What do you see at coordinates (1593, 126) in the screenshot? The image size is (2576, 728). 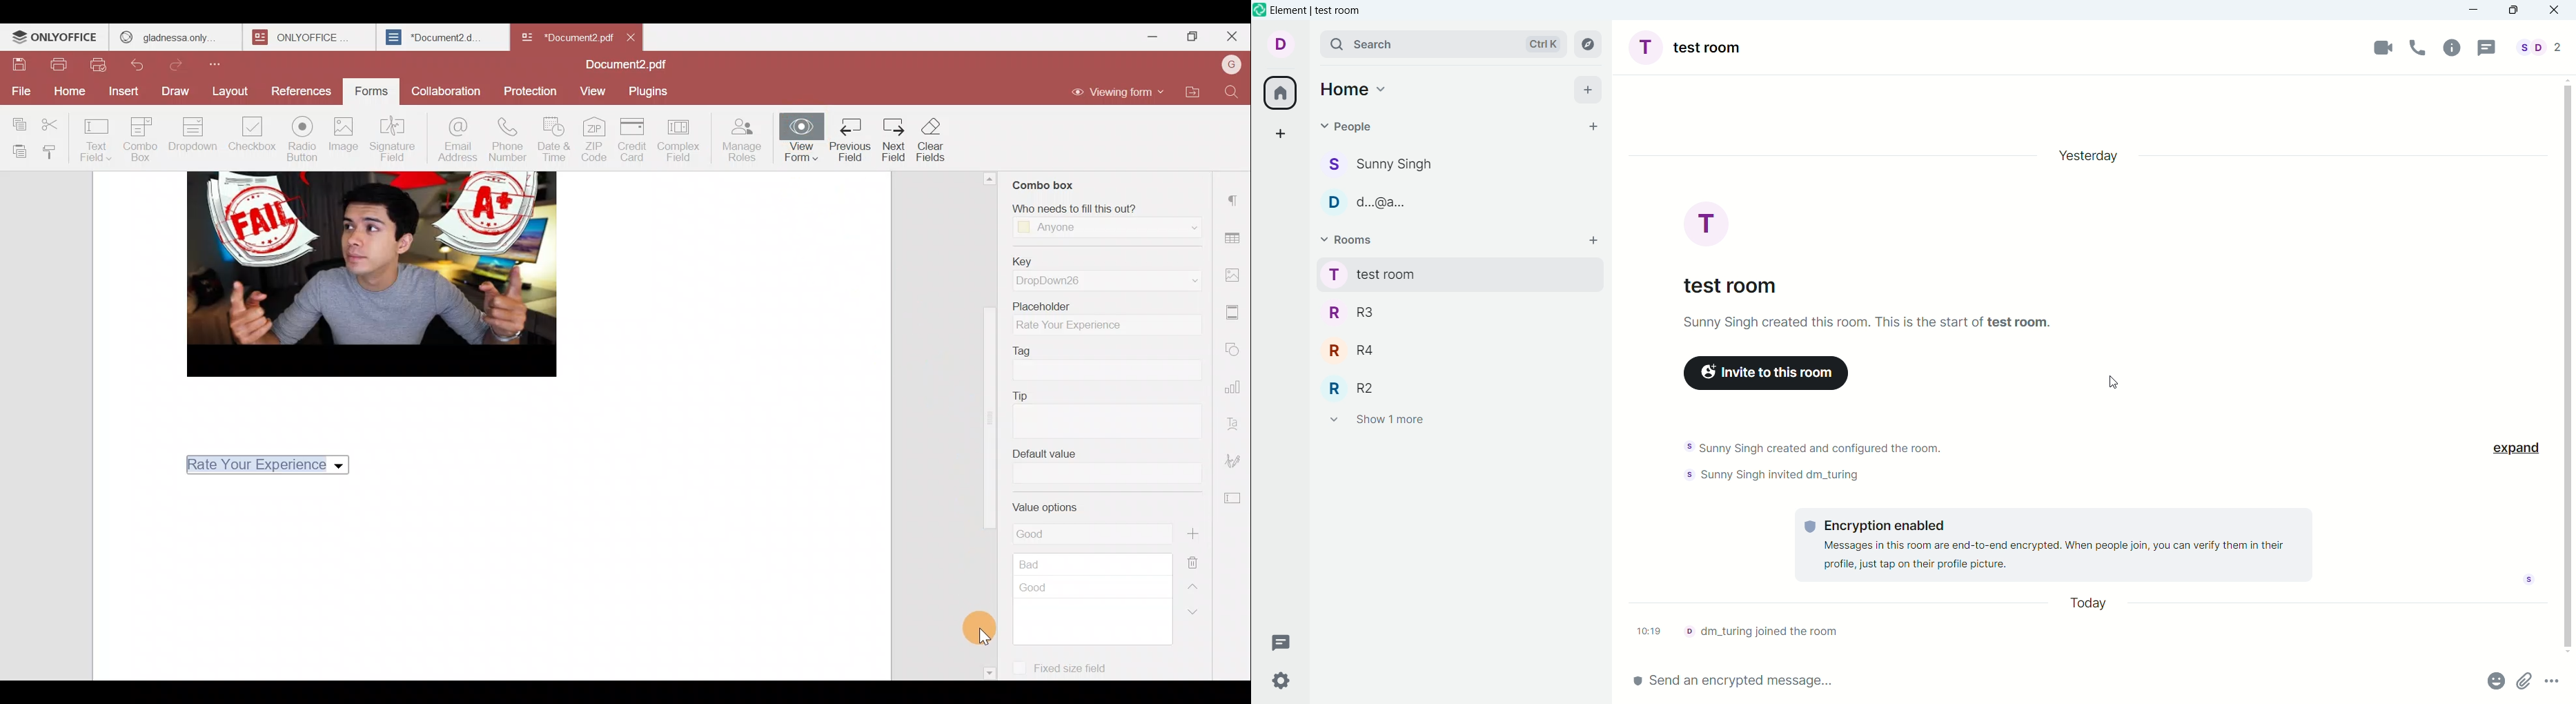 I see `1 invite` at bounding box center [1593, 126].